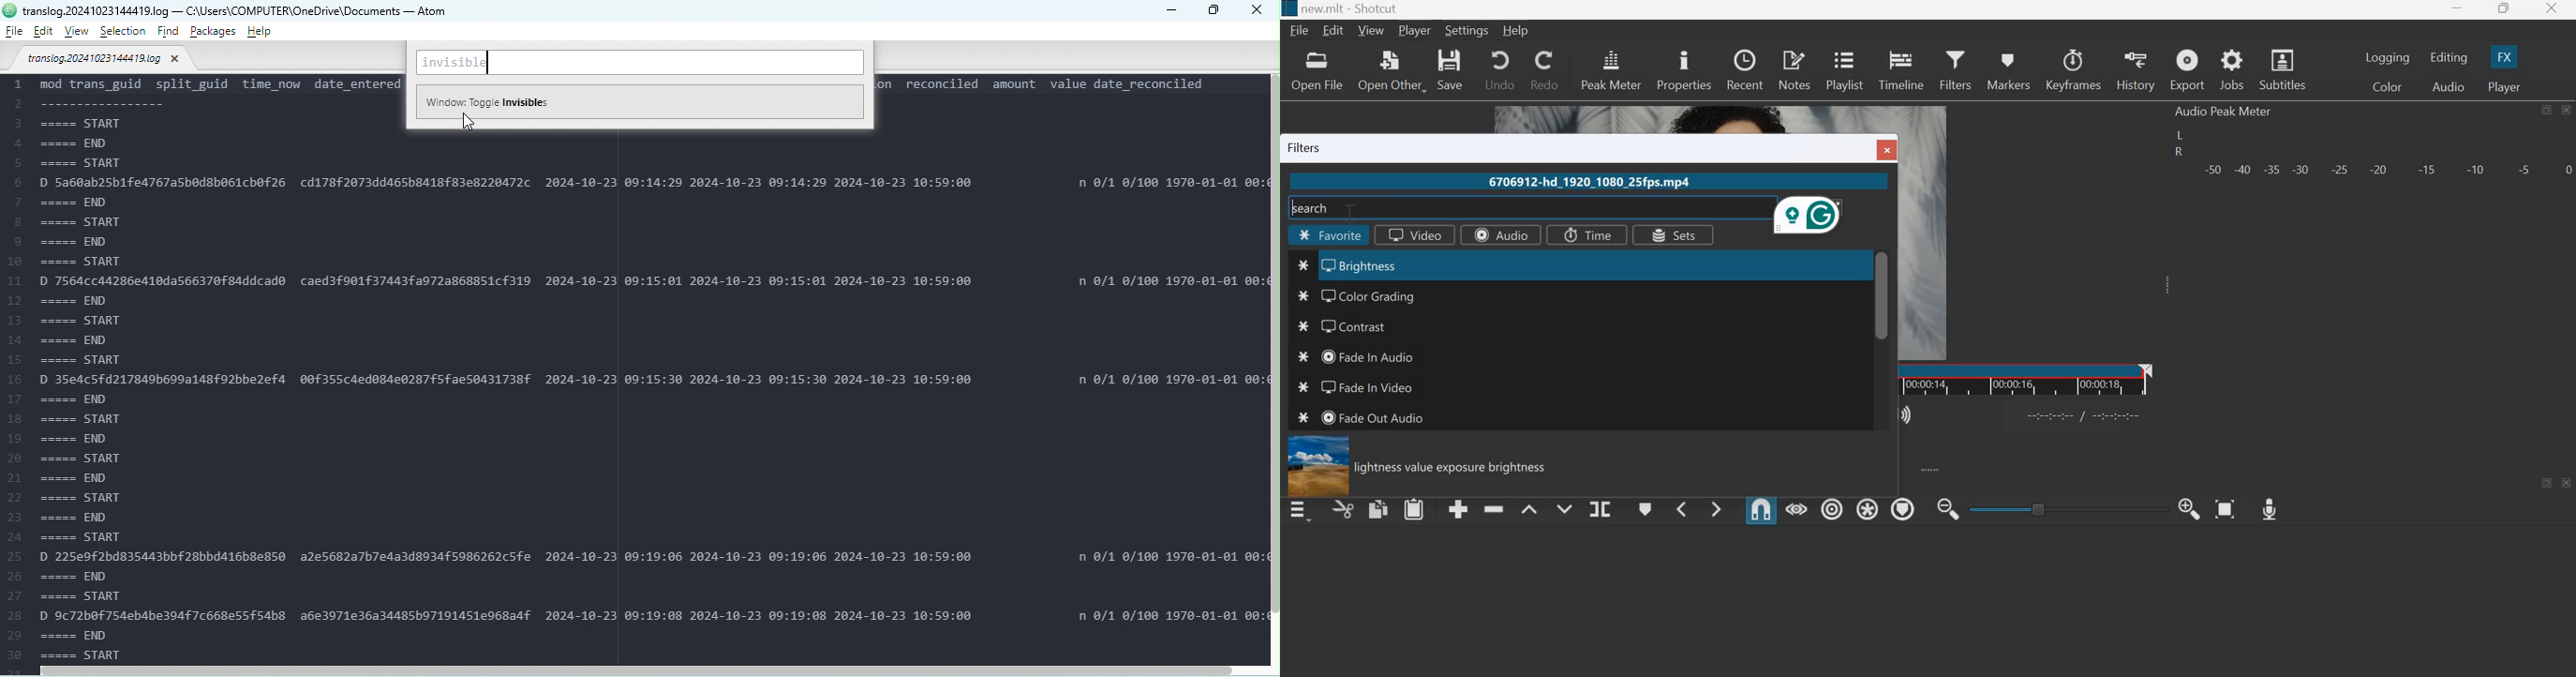 This screenshot has width=2576, height=700. I want to click on ripple delete, so click(1494, 507).